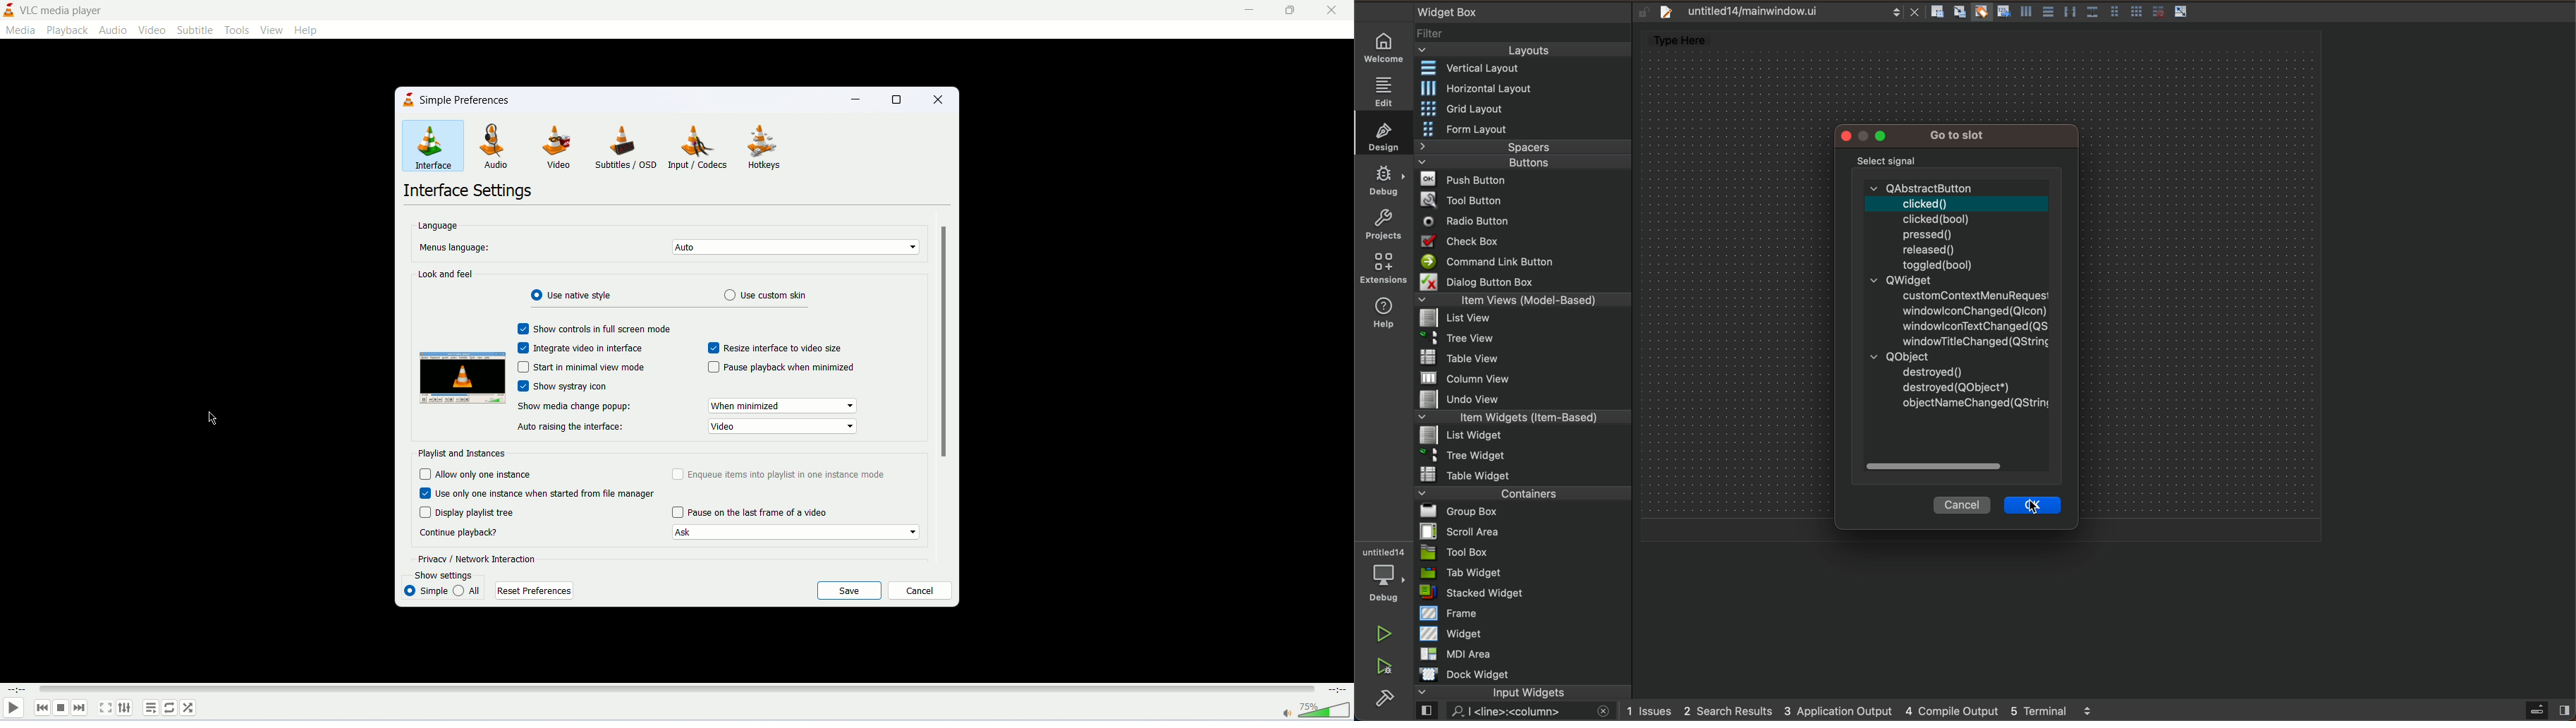 The image size is (2576, 728). Describe the element at coordinates (410, 101) in the screenshot. I see `icon` at that location.